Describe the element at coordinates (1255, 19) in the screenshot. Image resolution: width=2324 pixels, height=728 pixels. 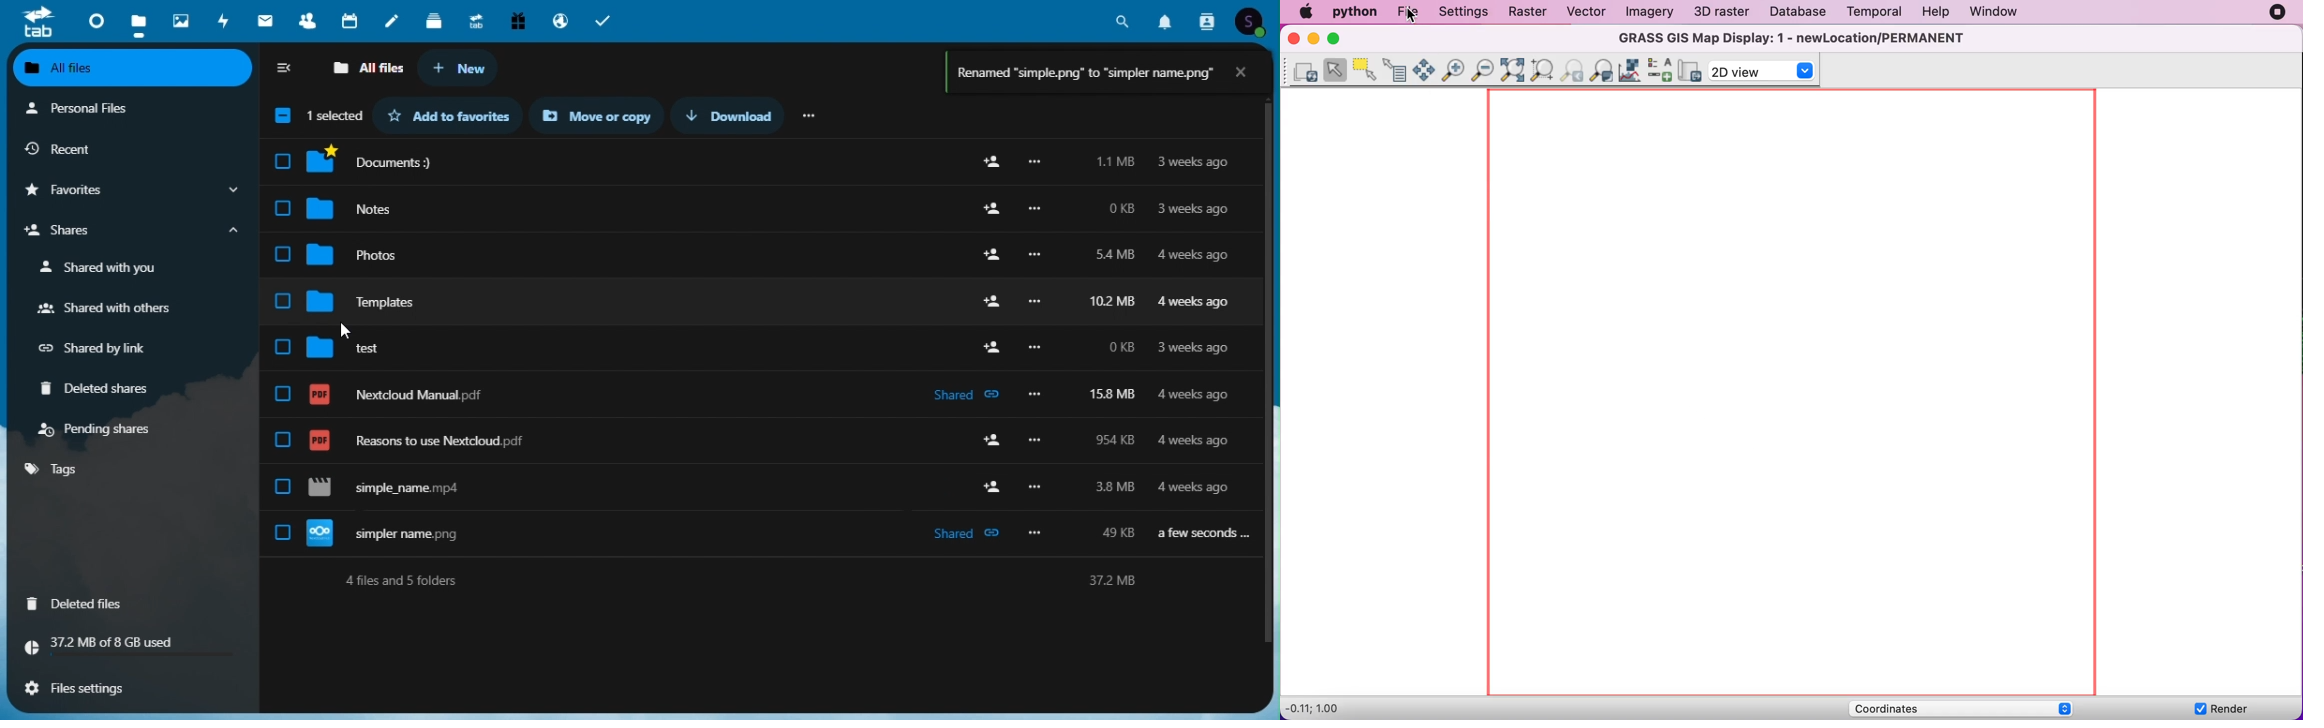
I see `Account icon` at that location.